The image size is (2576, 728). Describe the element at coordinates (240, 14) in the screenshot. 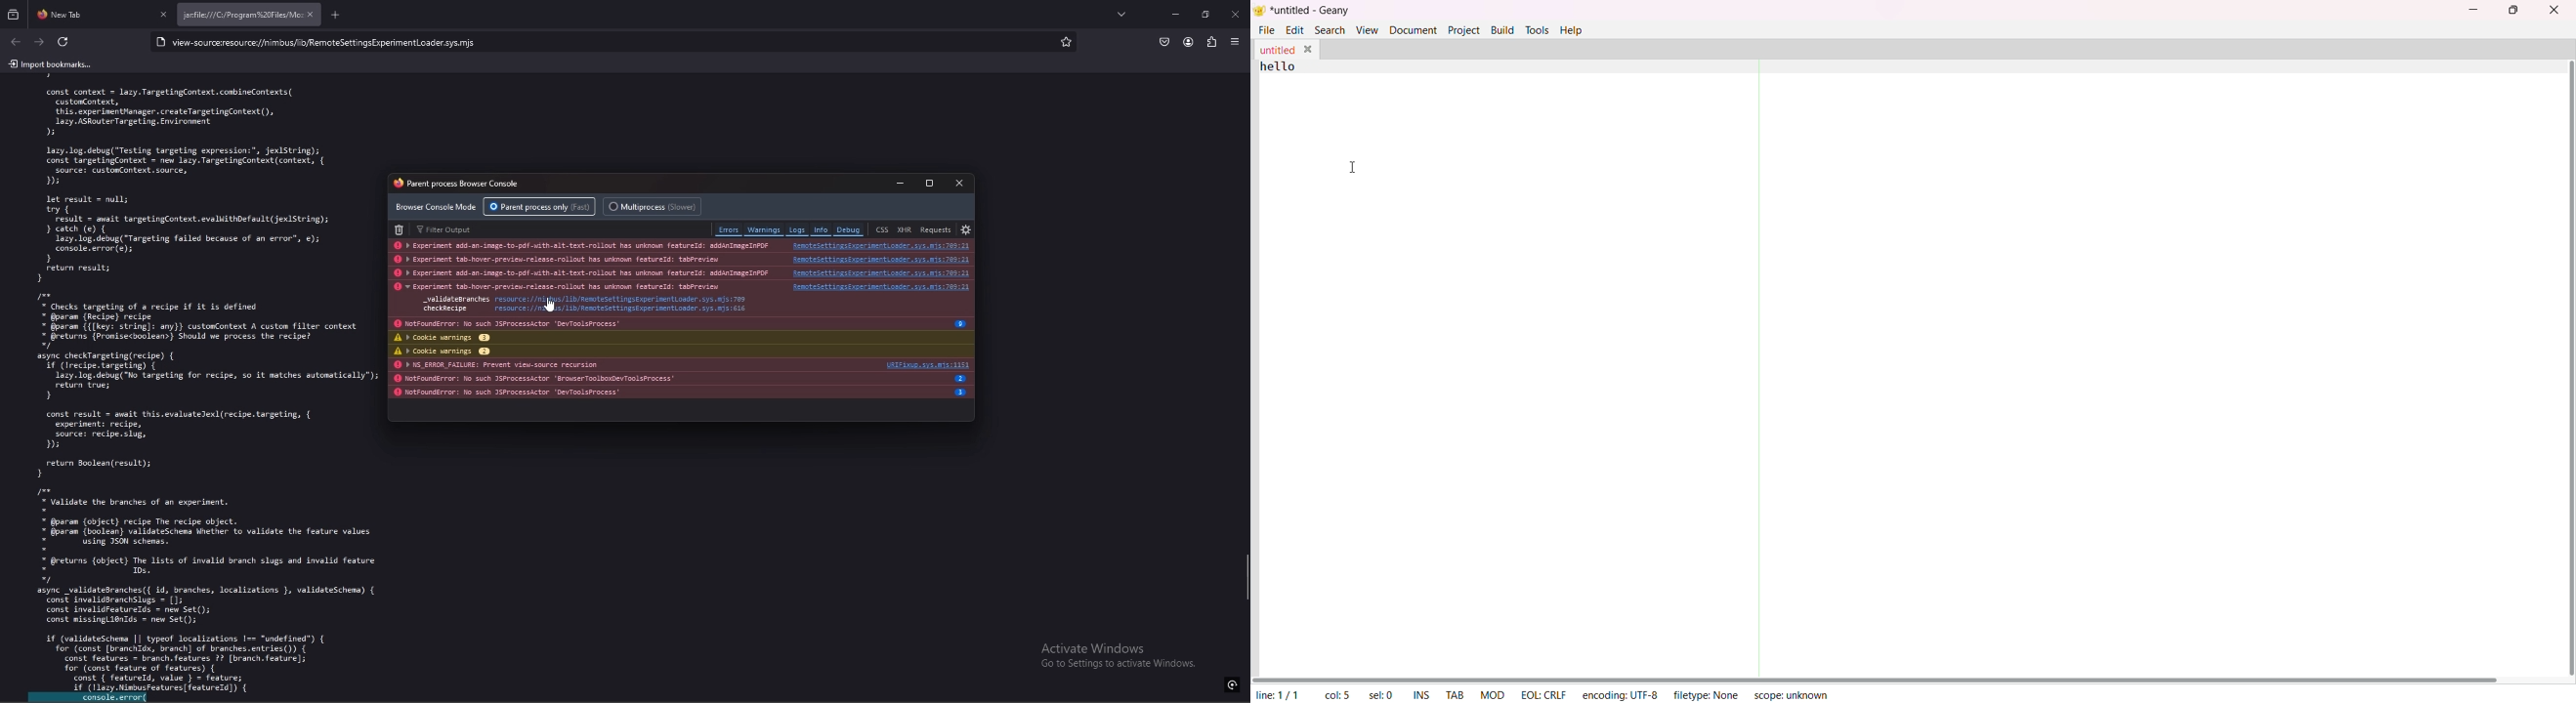

I see `tab` at that location.